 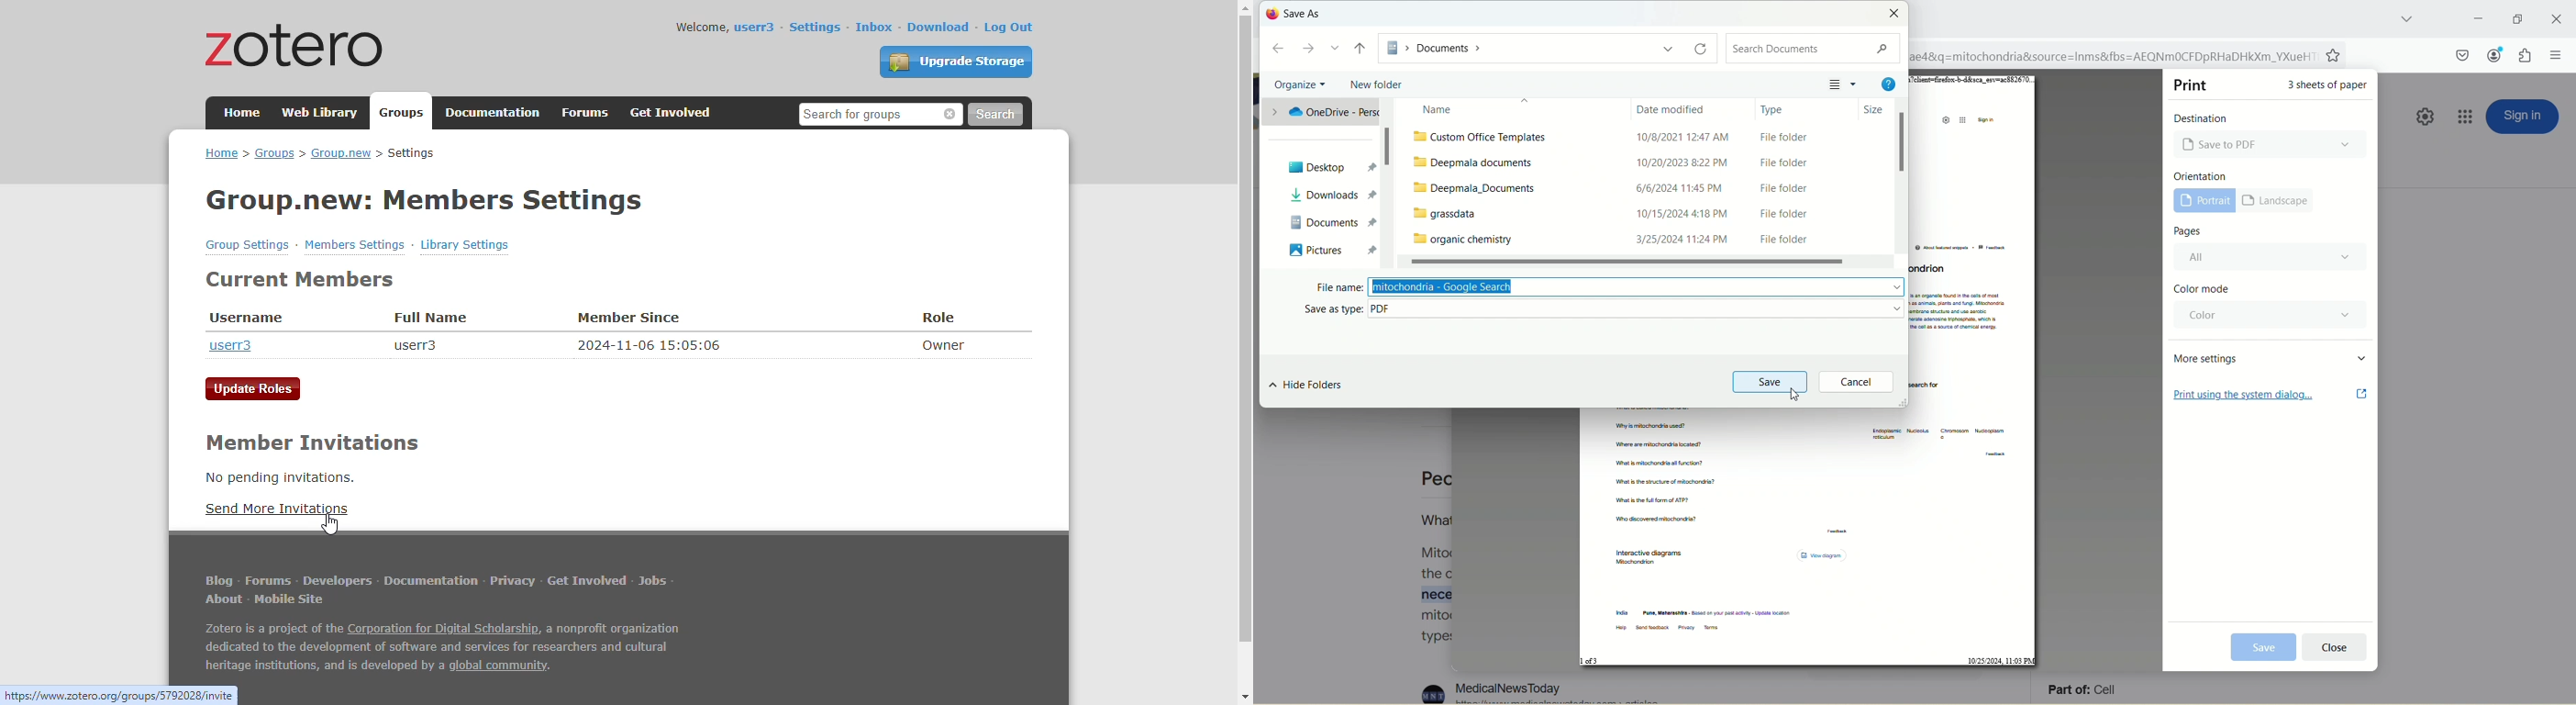 I want to click on home > groups > group.new > settings, so click(x=320, y=153).